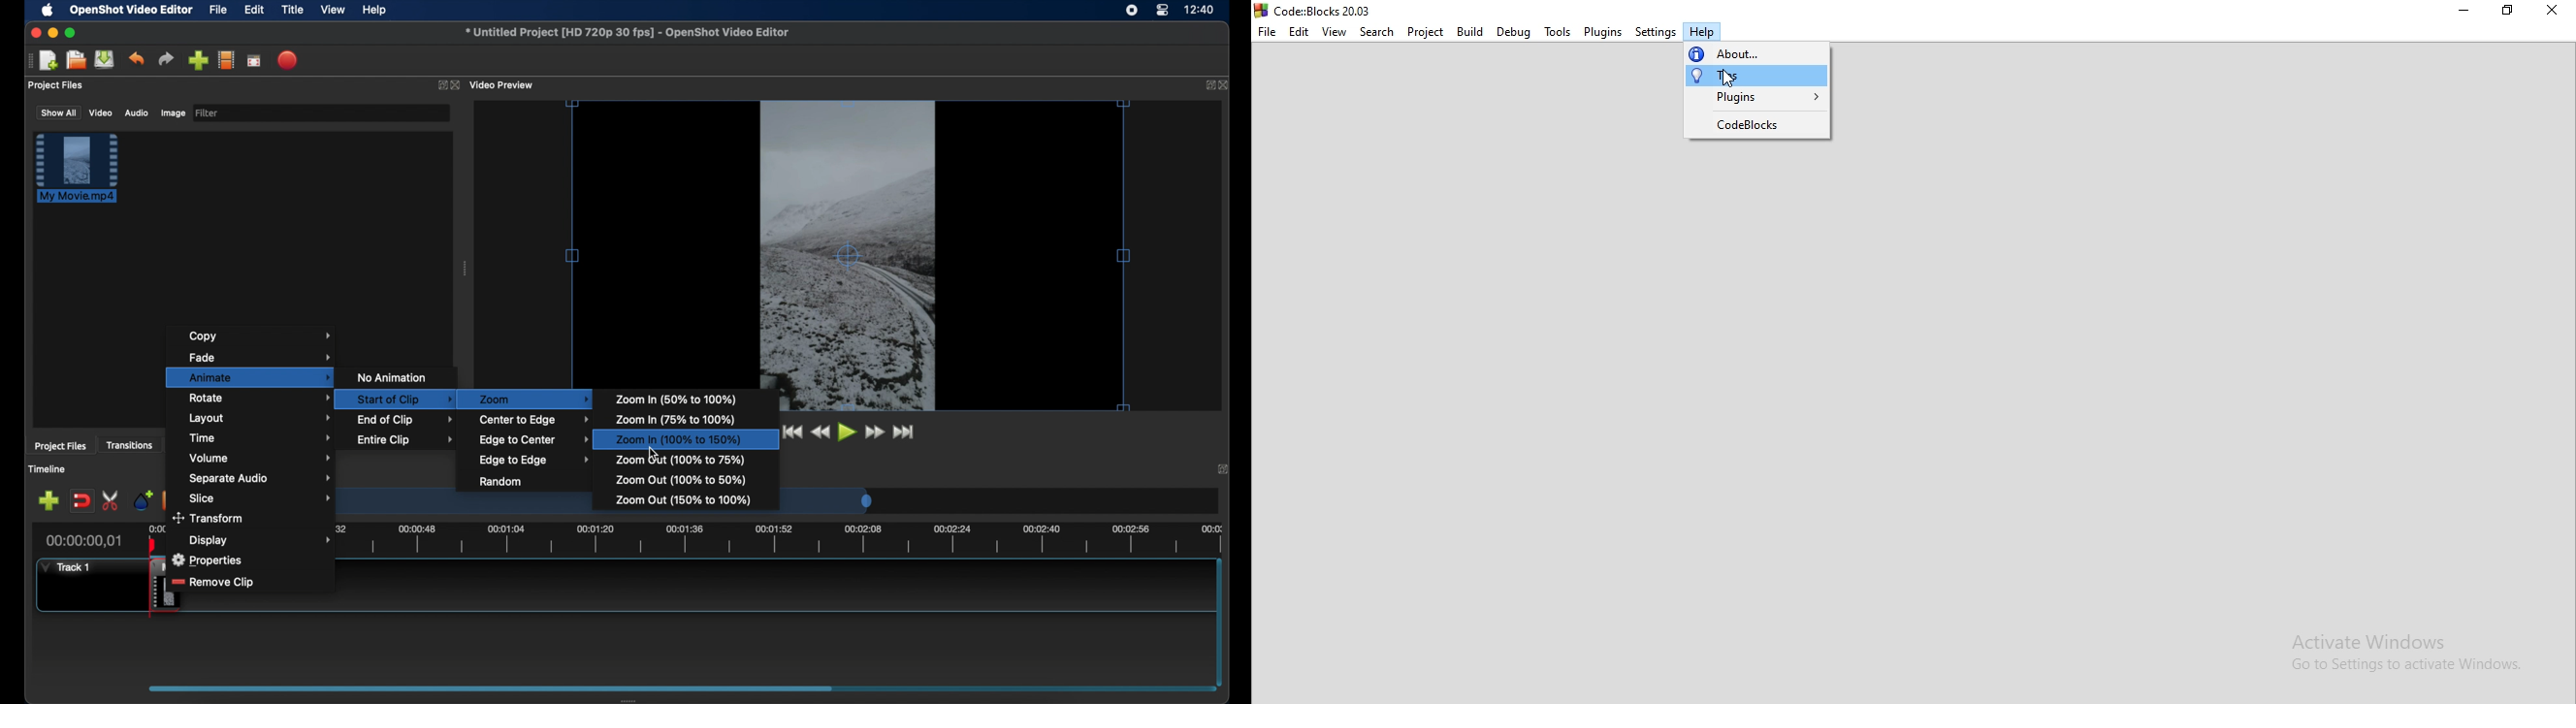 This screenshot has height=728, width=2576. What do you see at coordinates (501, 482) in the screenshot?
I see `random` at bounding box center [501, 482].